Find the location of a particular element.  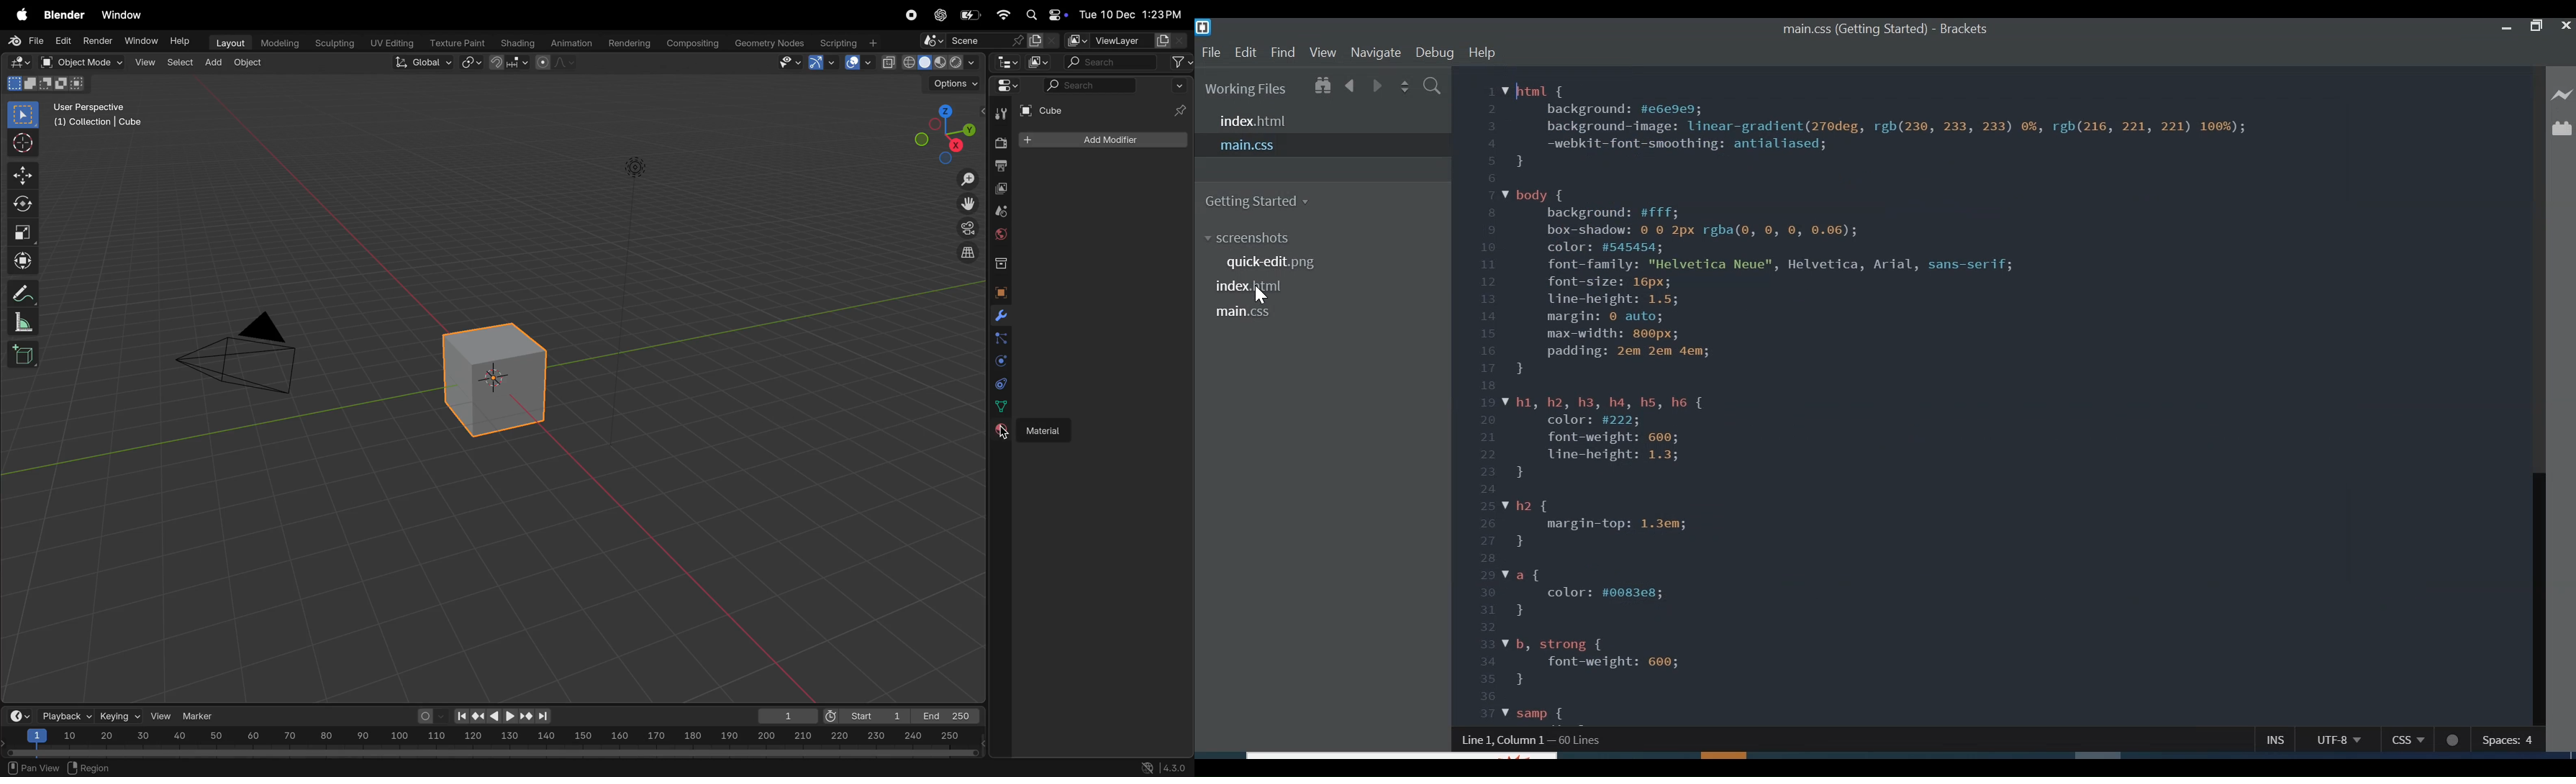

View is located at coordinates (143, 62).